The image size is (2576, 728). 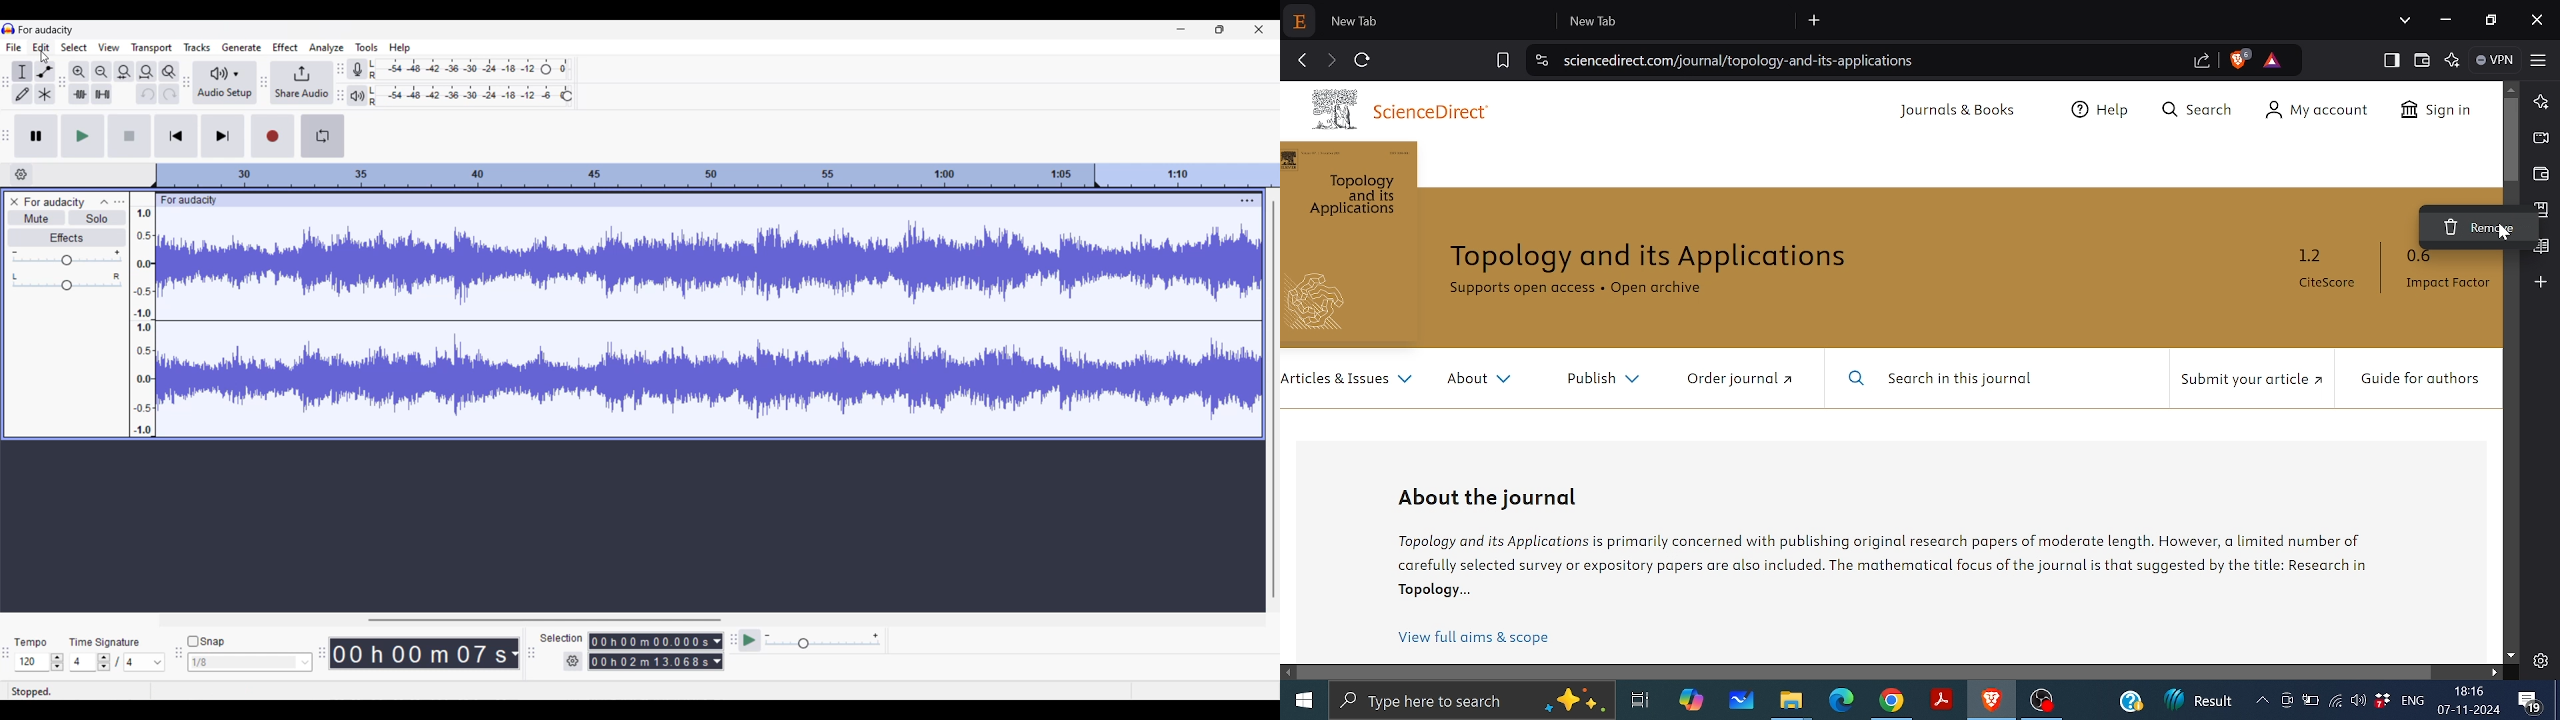 I want to click on Vertical slide bar, so click(x=1274, y=399).